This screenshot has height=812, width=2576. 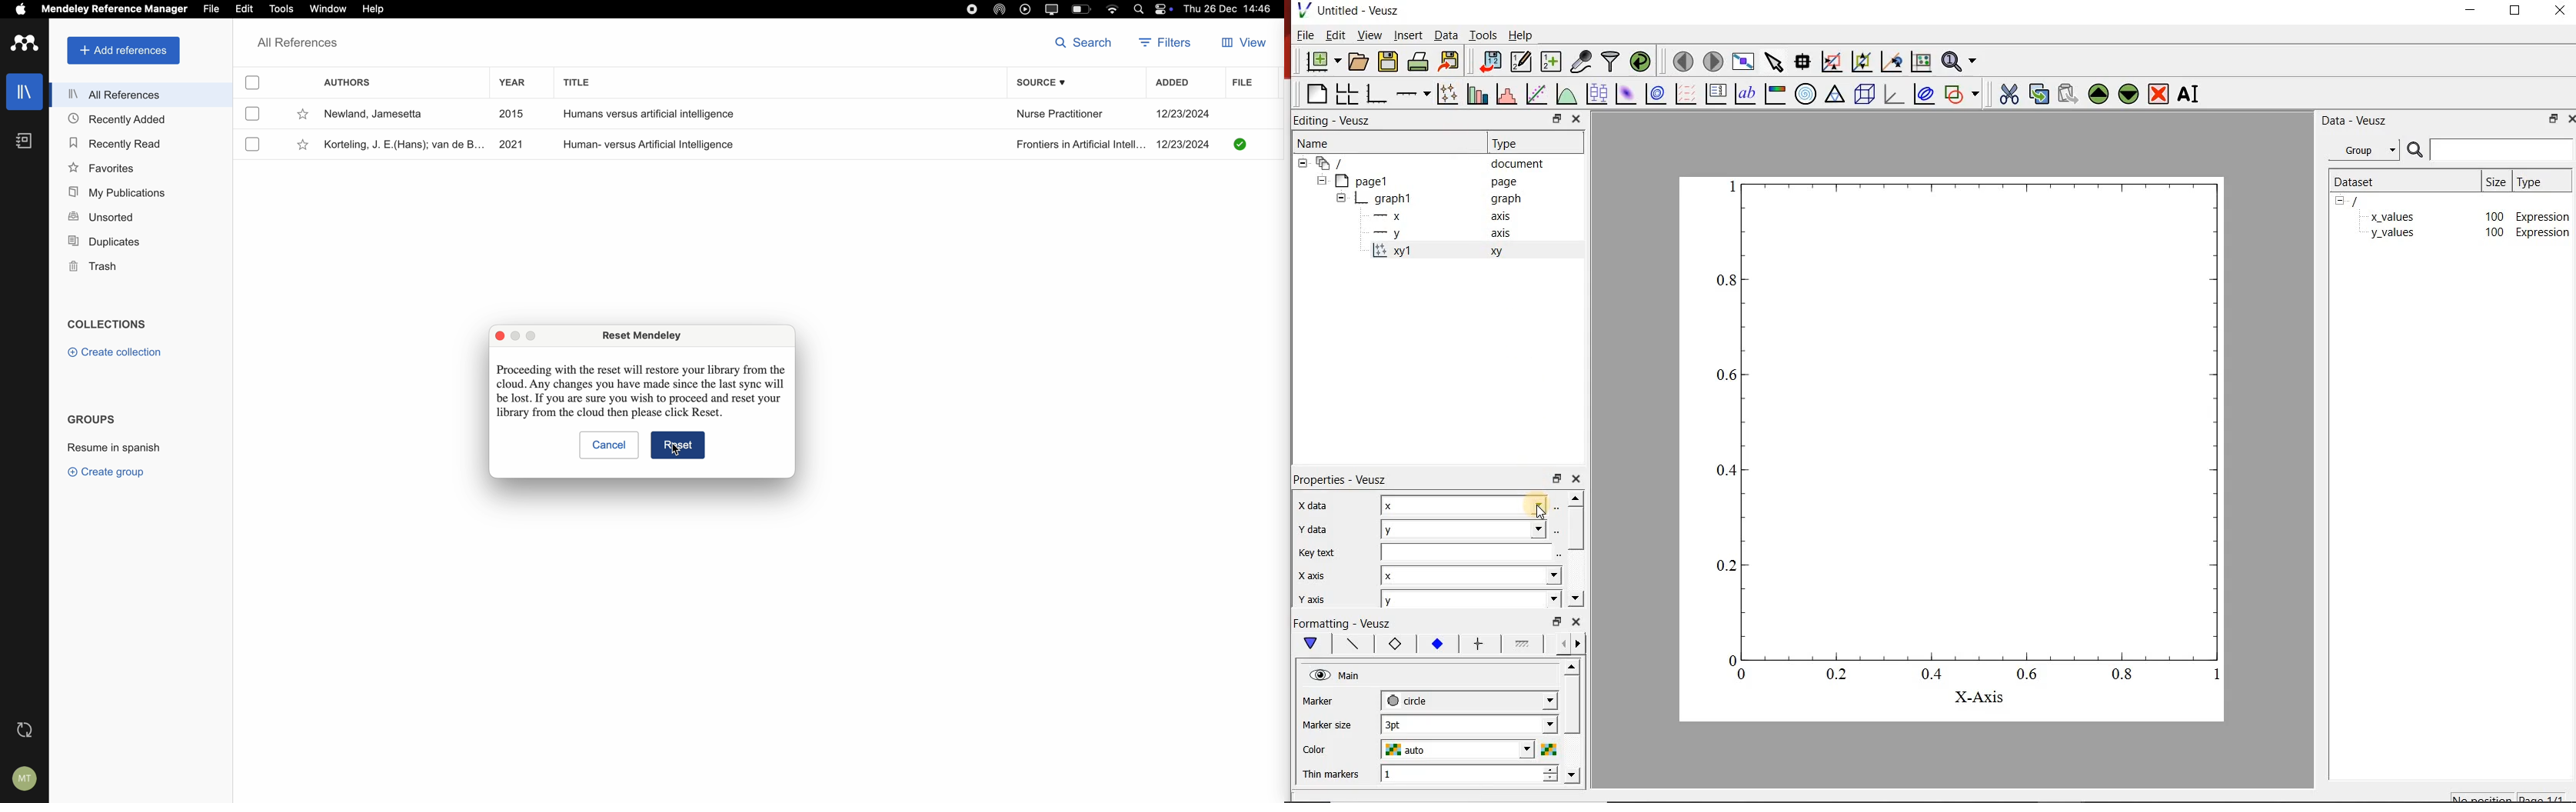 What do you see at coordinates (252, 83) in the screenshot?
I see `checkbox` at bounding box center [252, 83].